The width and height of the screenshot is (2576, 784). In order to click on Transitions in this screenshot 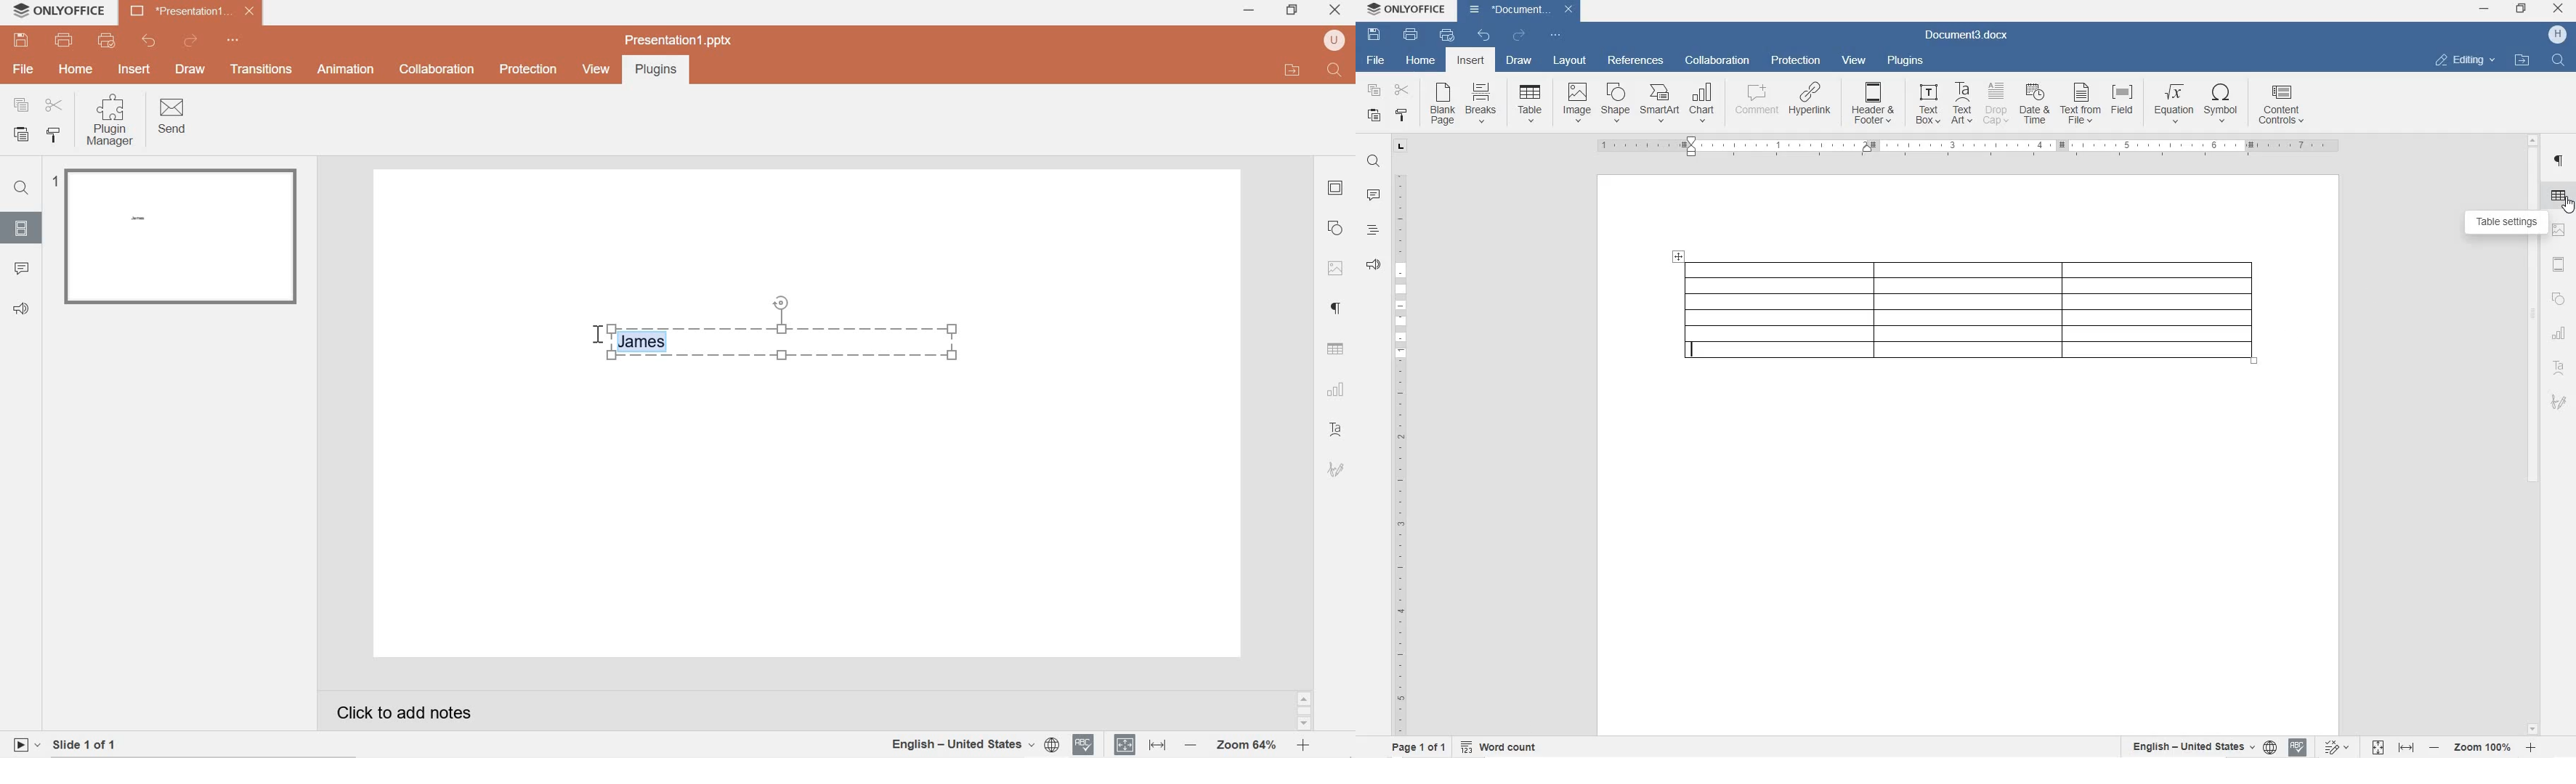, I will do `click(261, 70)`.